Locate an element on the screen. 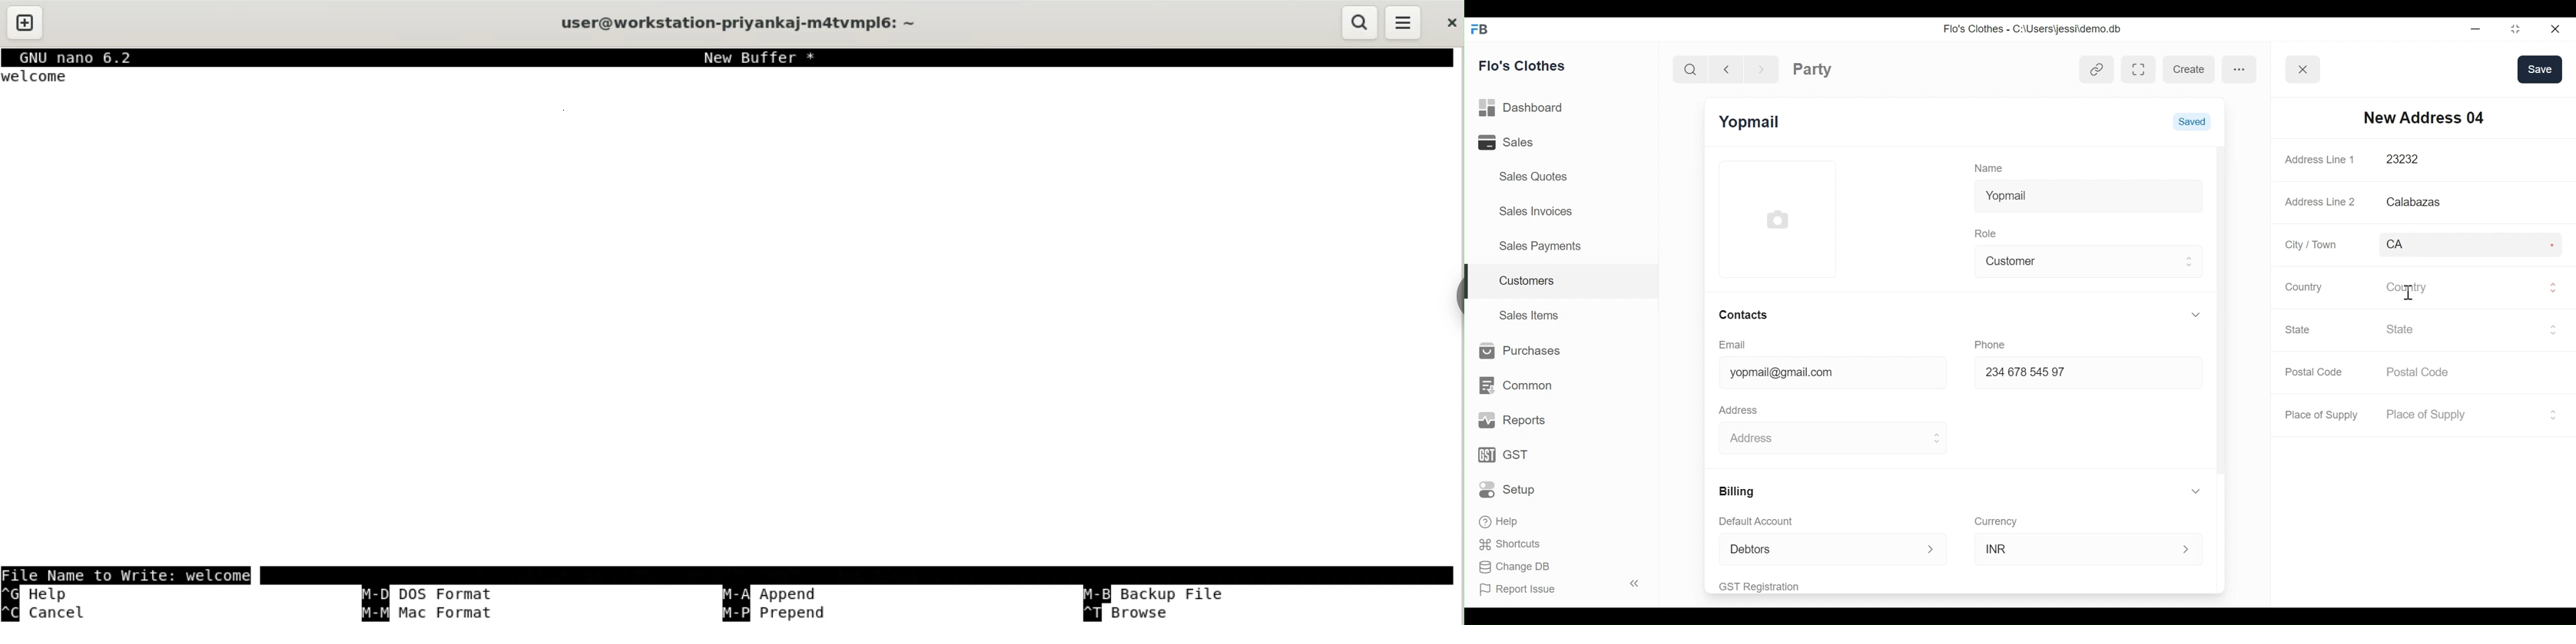 The width and height of the screenshot is (2576, 644). Phone is located at coordinates (1994, 343).